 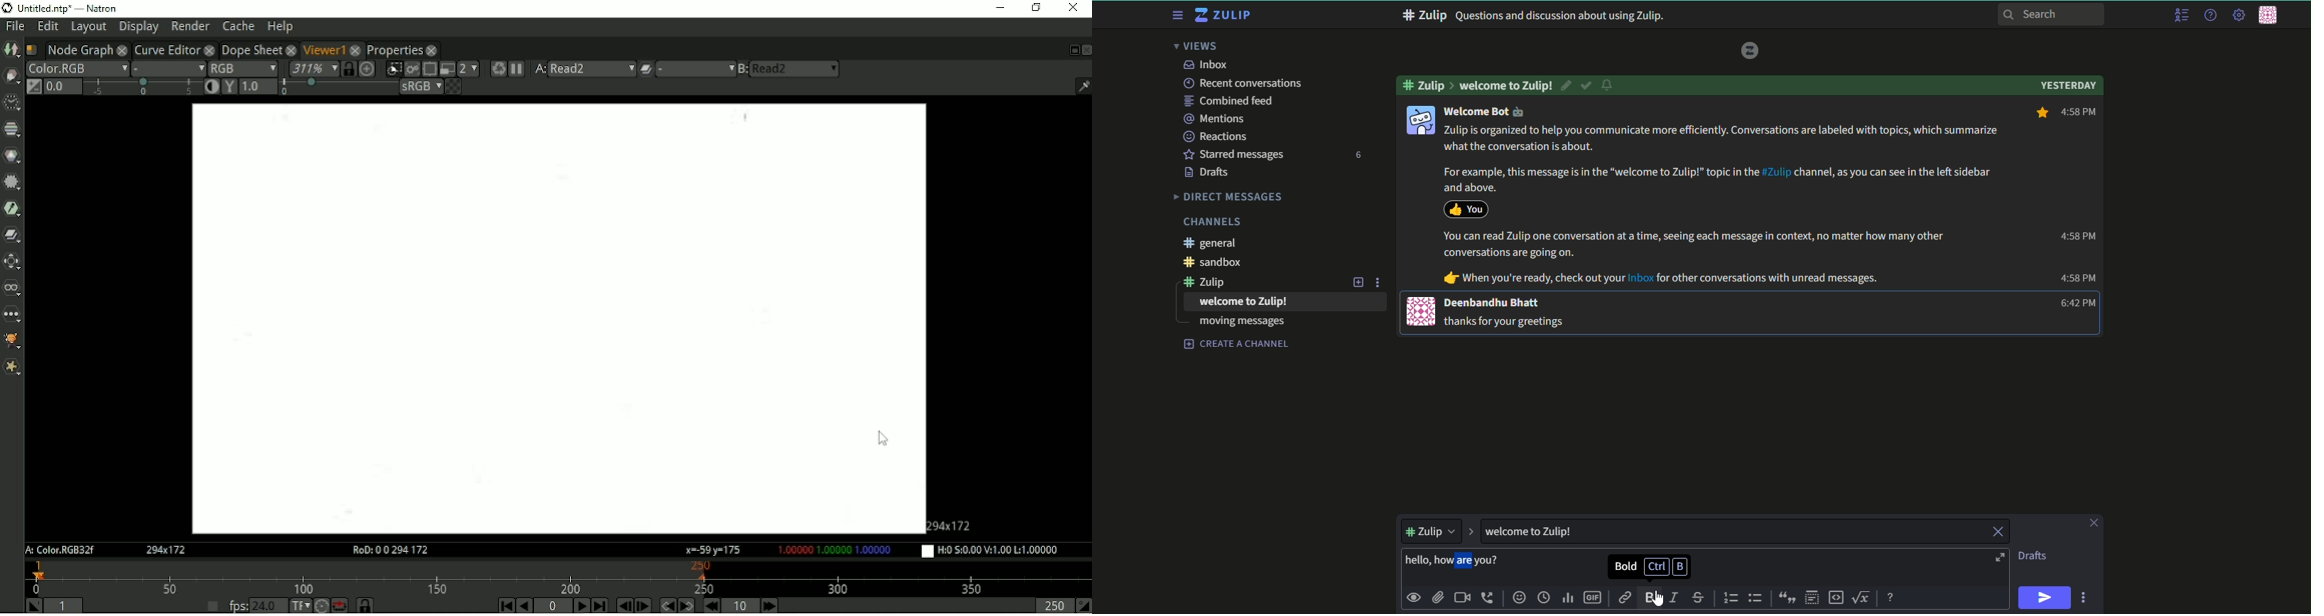 I want to click on add video call, so click(x=1462, y=598).